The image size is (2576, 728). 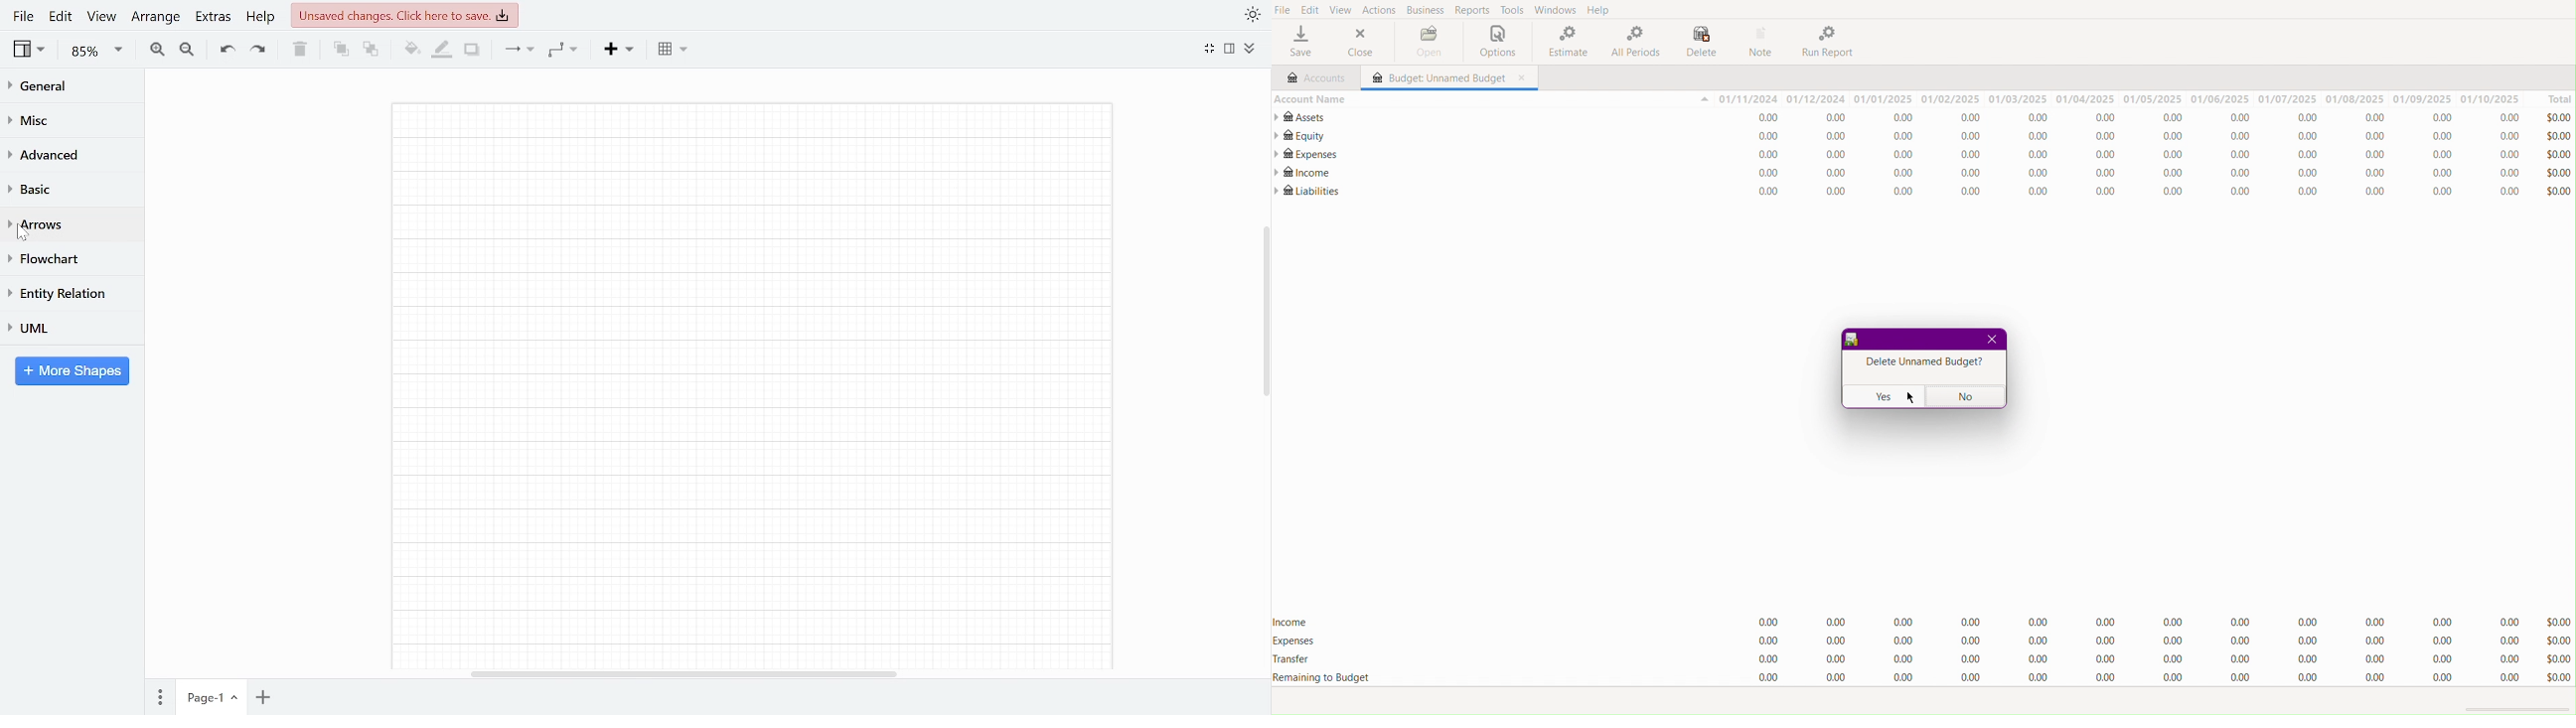 I want to click on To back, so click(x=370, y=50).